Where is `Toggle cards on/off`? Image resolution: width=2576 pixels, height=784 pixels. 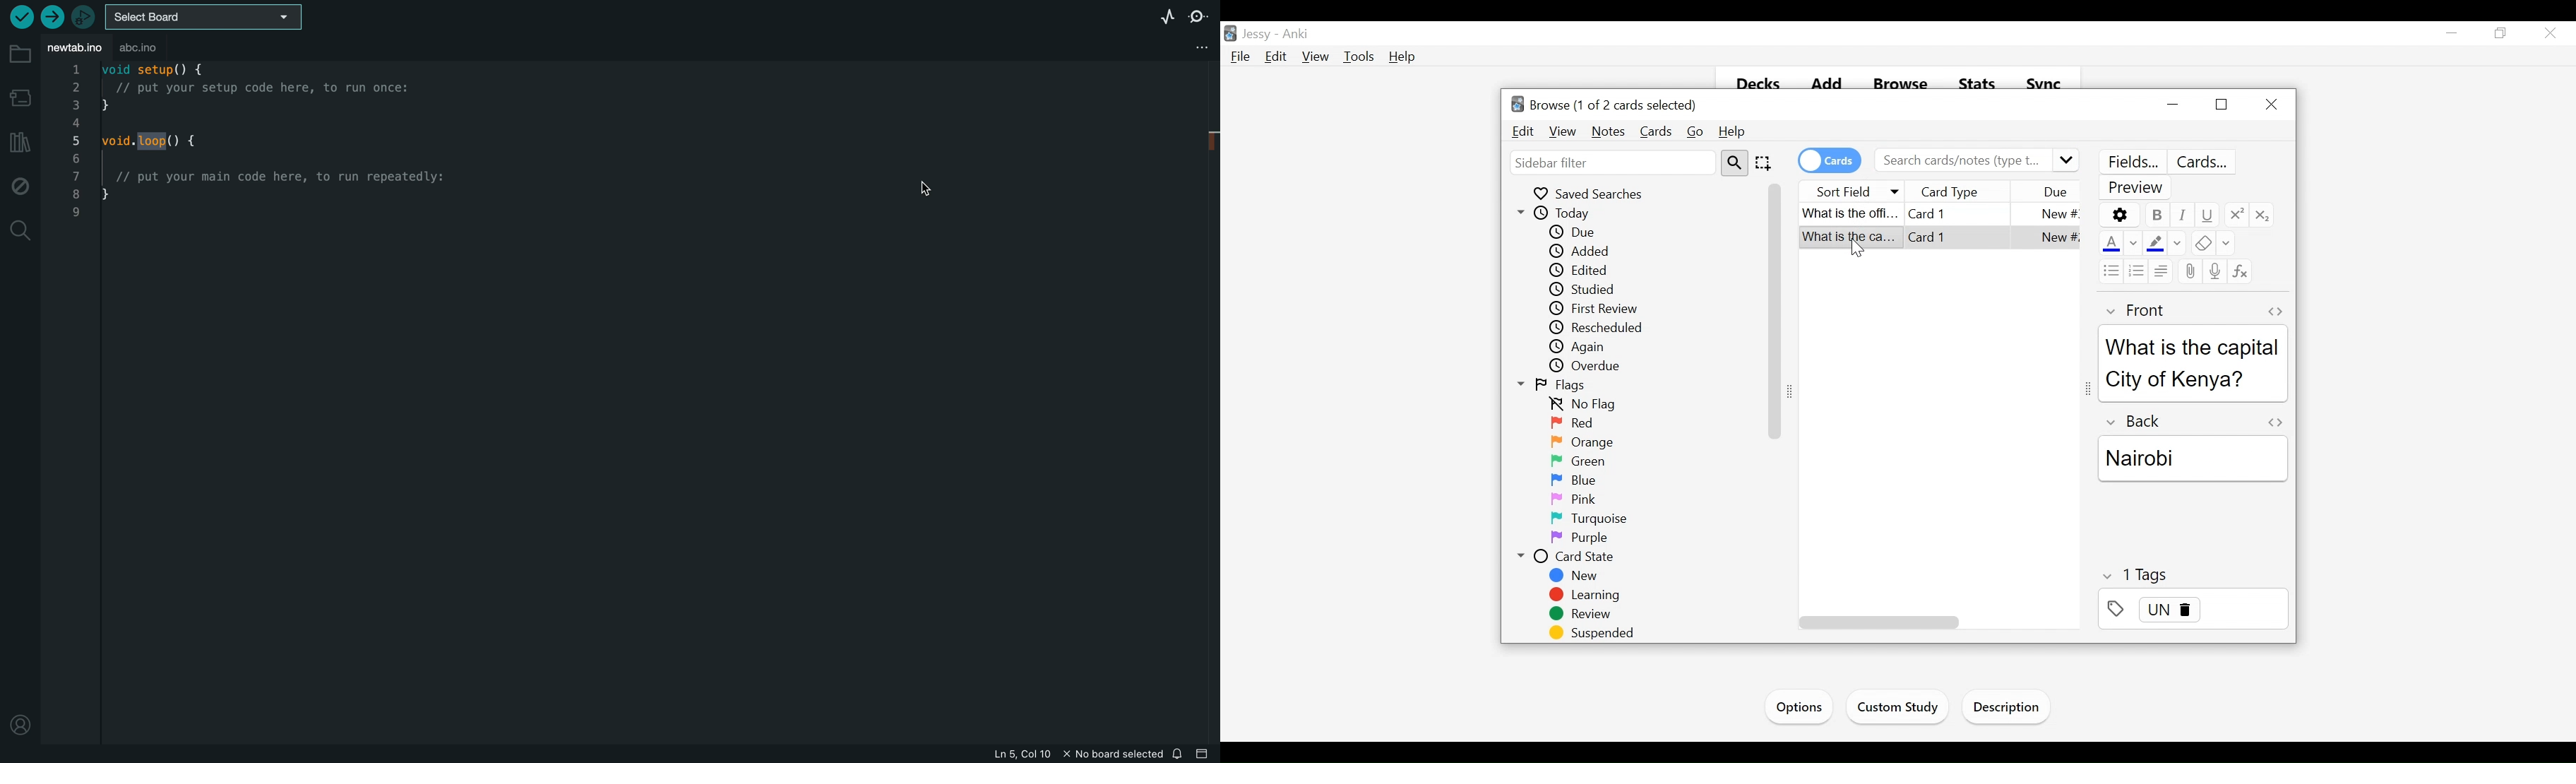 Toggle cards on/off is located at coordinates (1828, 160).